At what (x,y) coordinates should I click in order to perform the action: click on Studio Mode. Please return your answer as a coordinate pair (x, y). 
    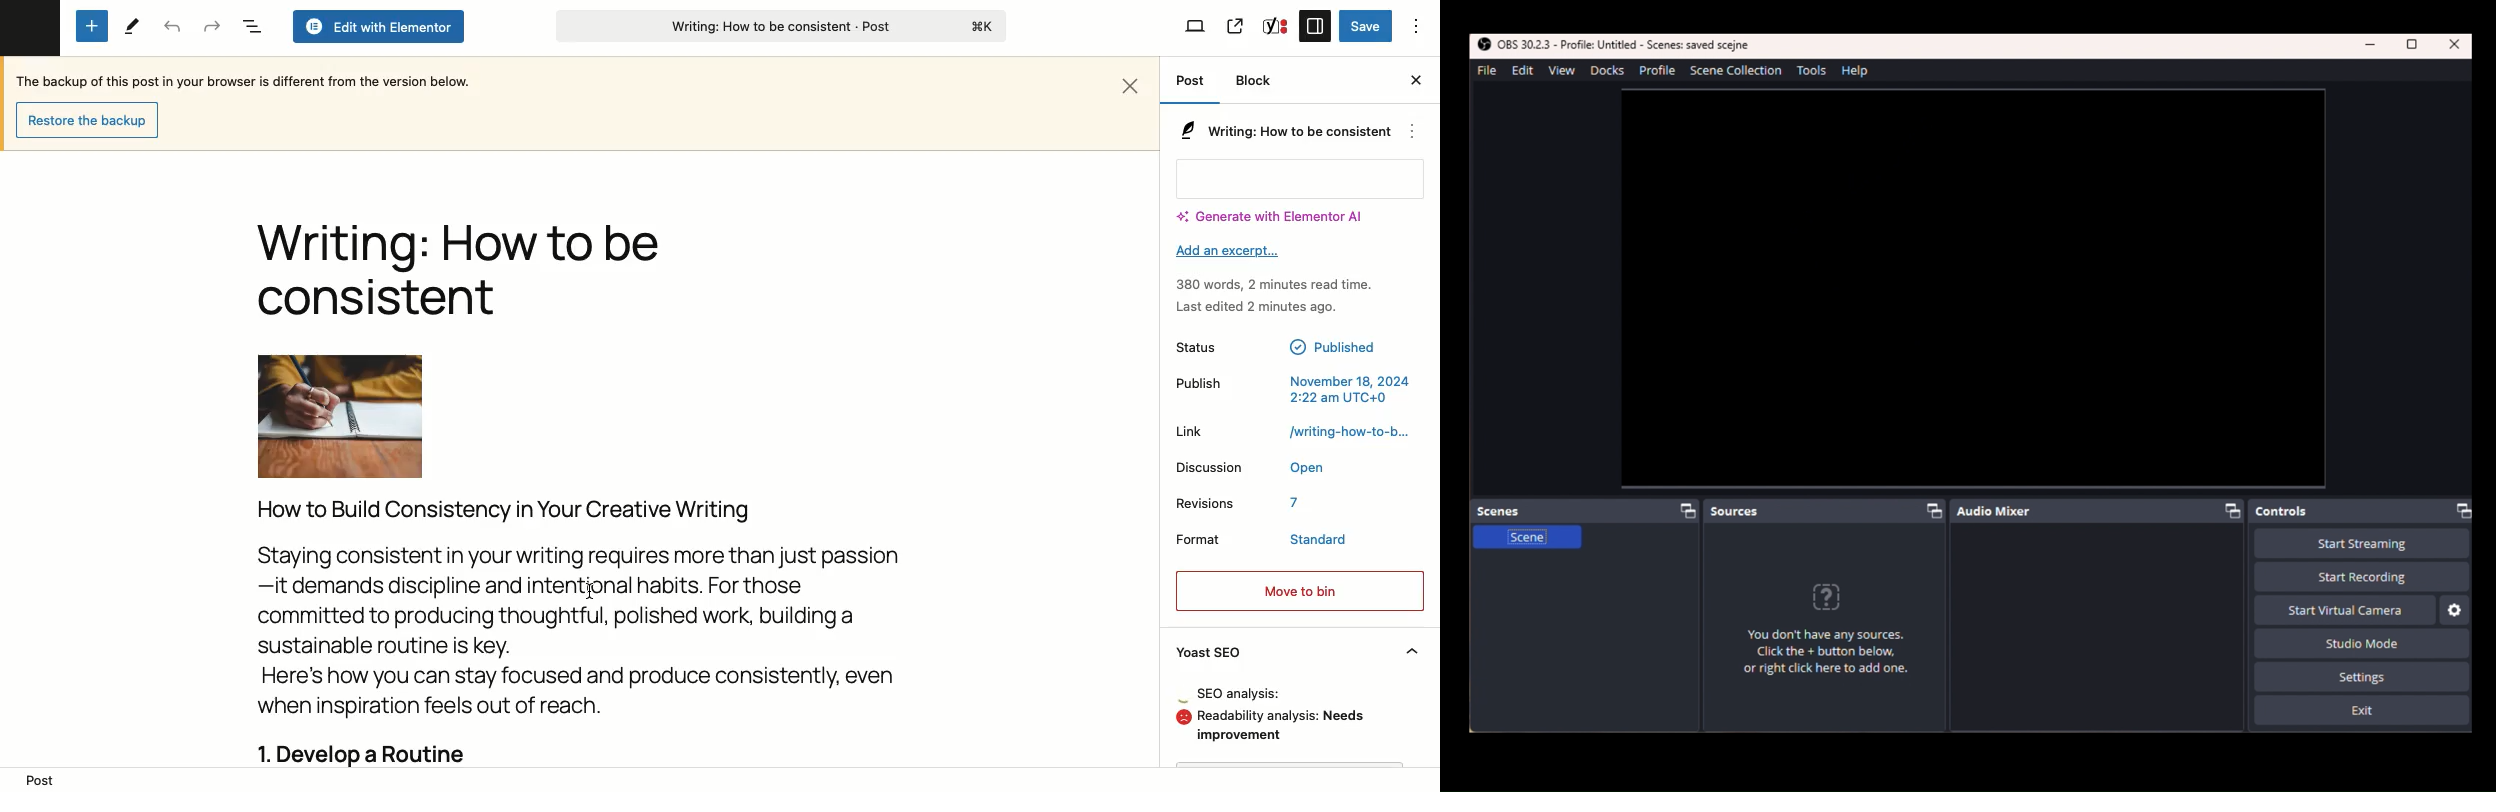
    Looking at the image, I should click on (2357, 642).